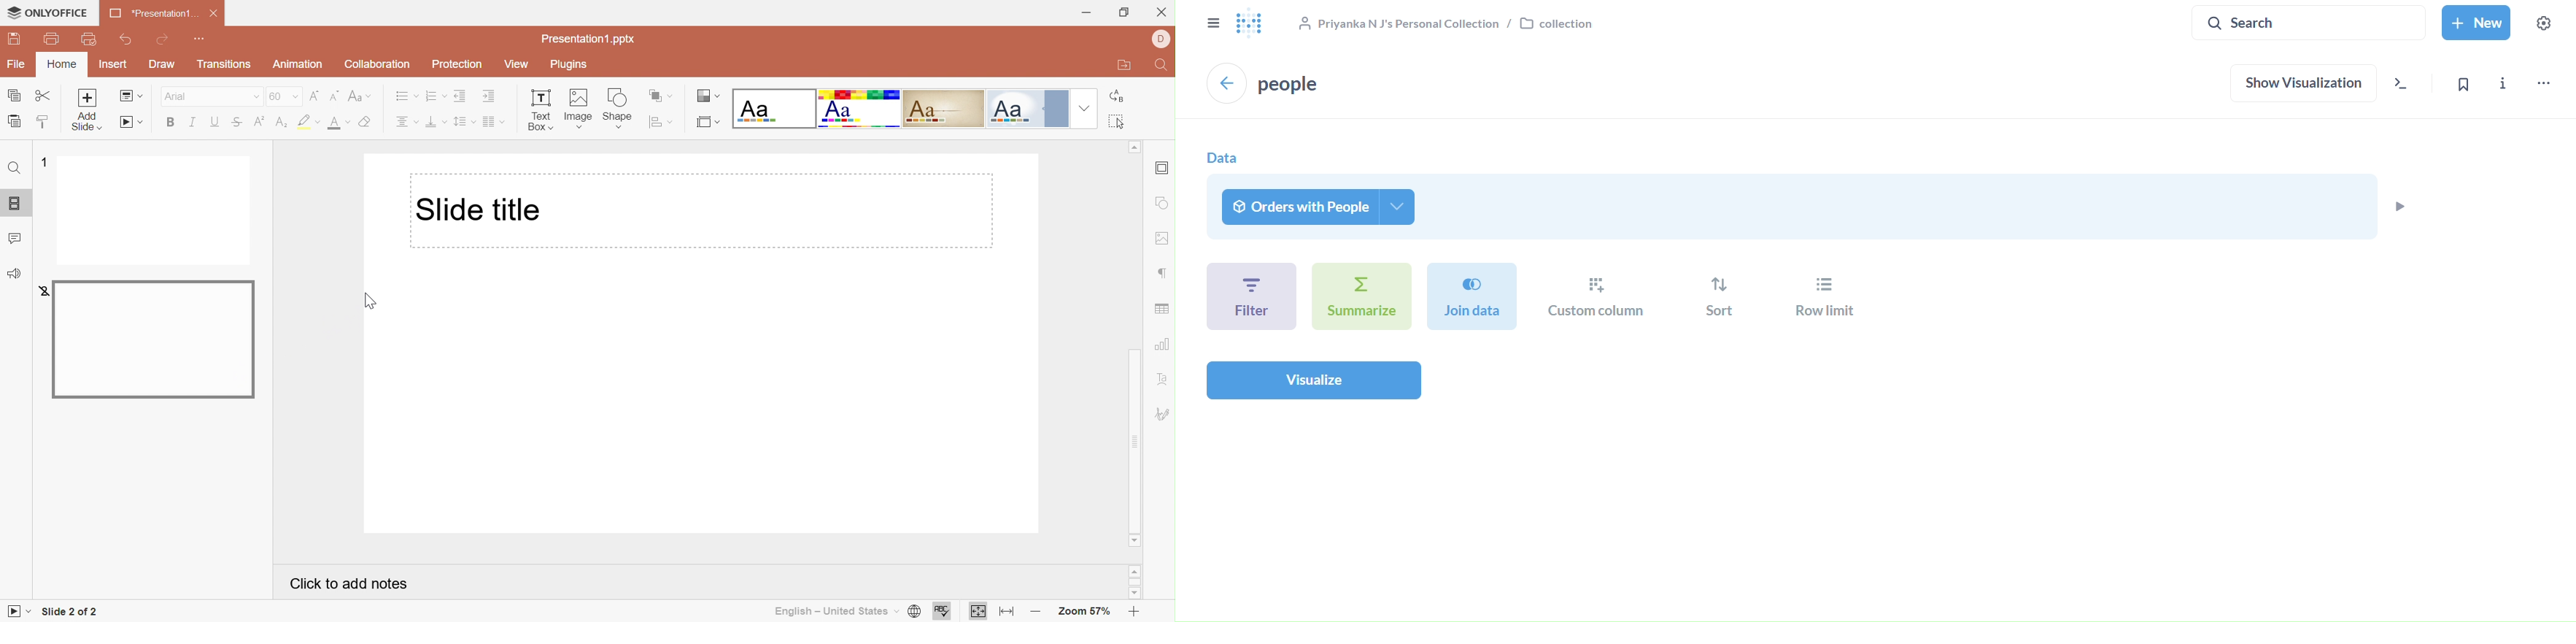 This screenshot has width=2576, height=644. What do you see at coordinates (942, 612) in the screenshot?
I see `Check spelling` at bounding box center [942, 612].